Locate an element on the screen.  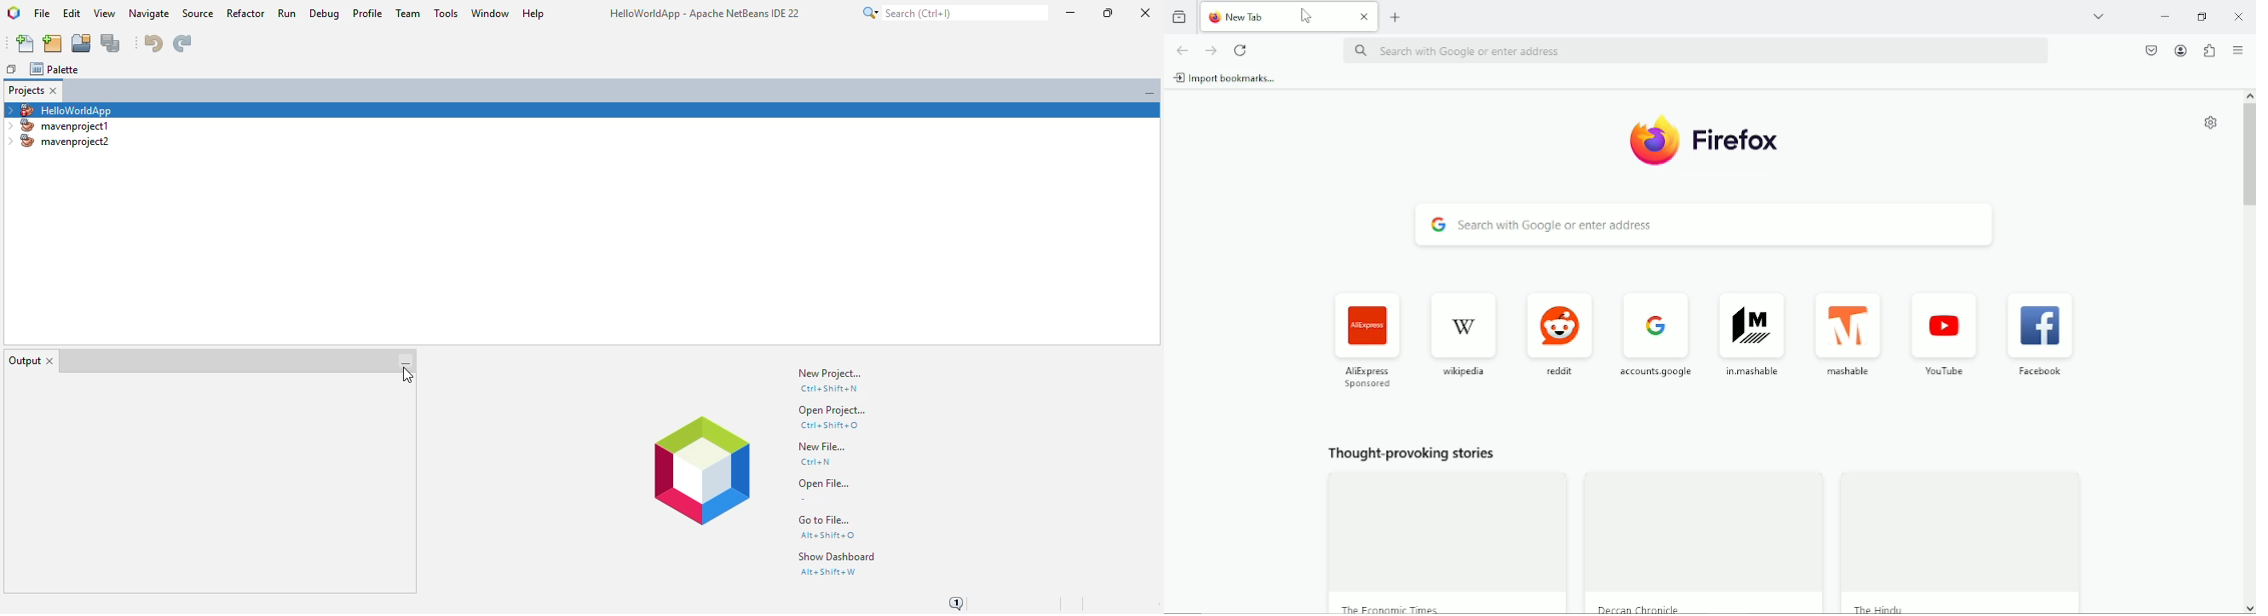
mavenproject2 is located at coordinates (59, 141).